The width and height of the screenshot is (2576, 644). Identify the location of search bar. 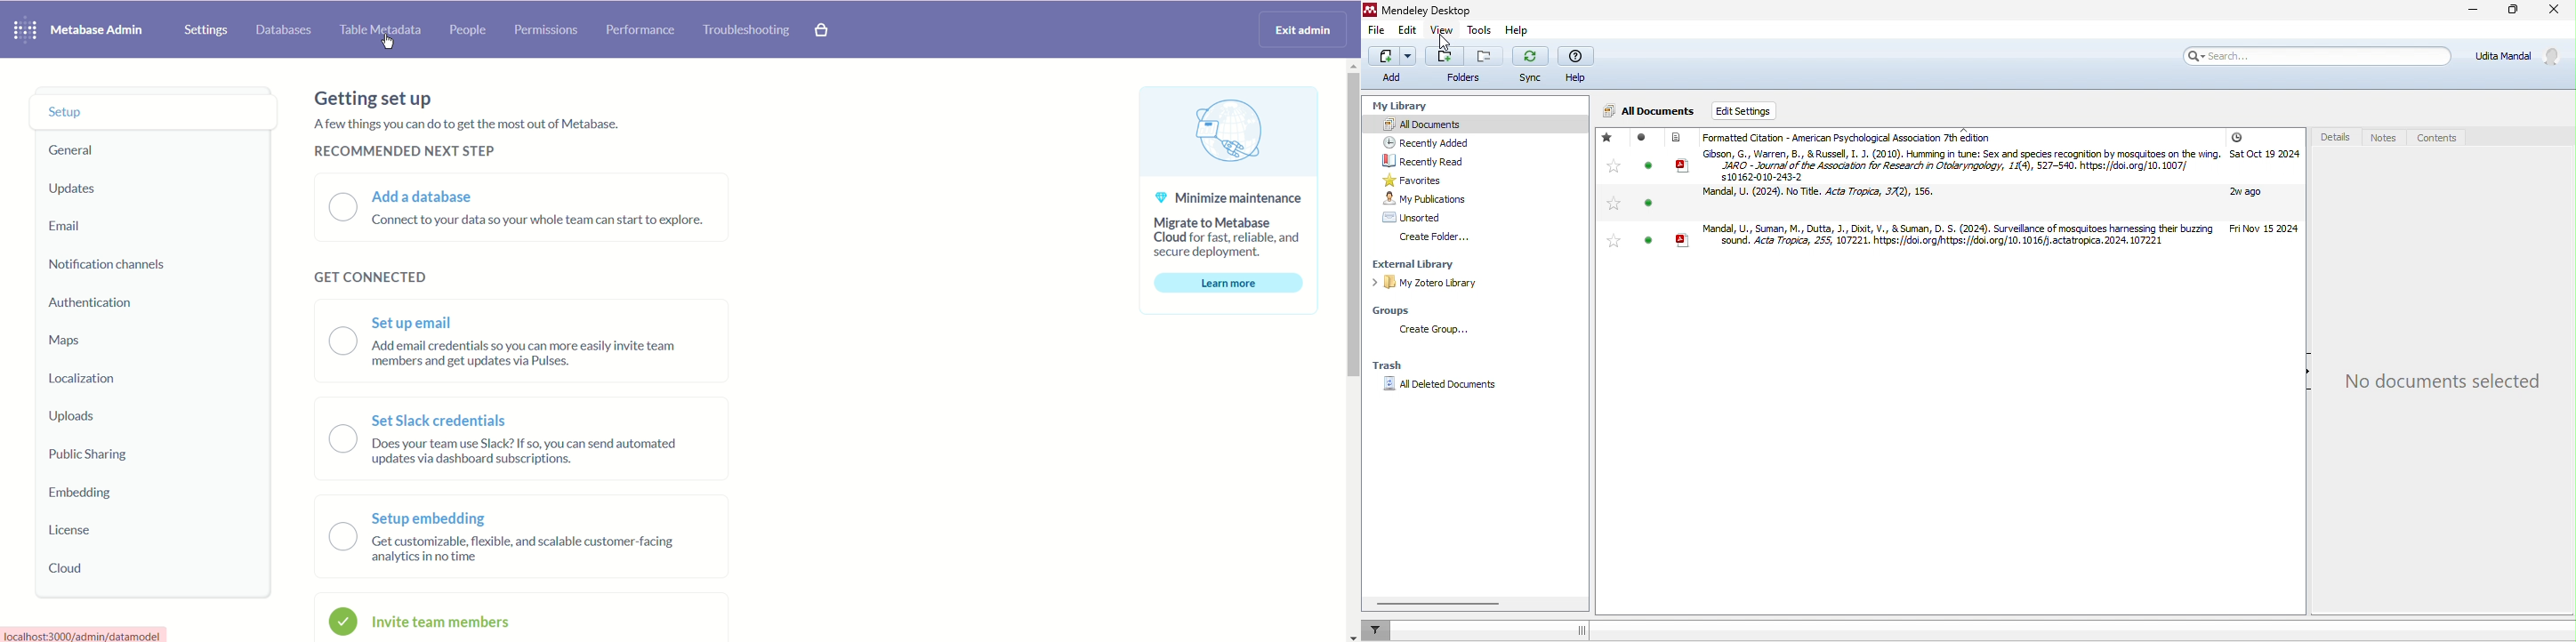
(2319, 57).